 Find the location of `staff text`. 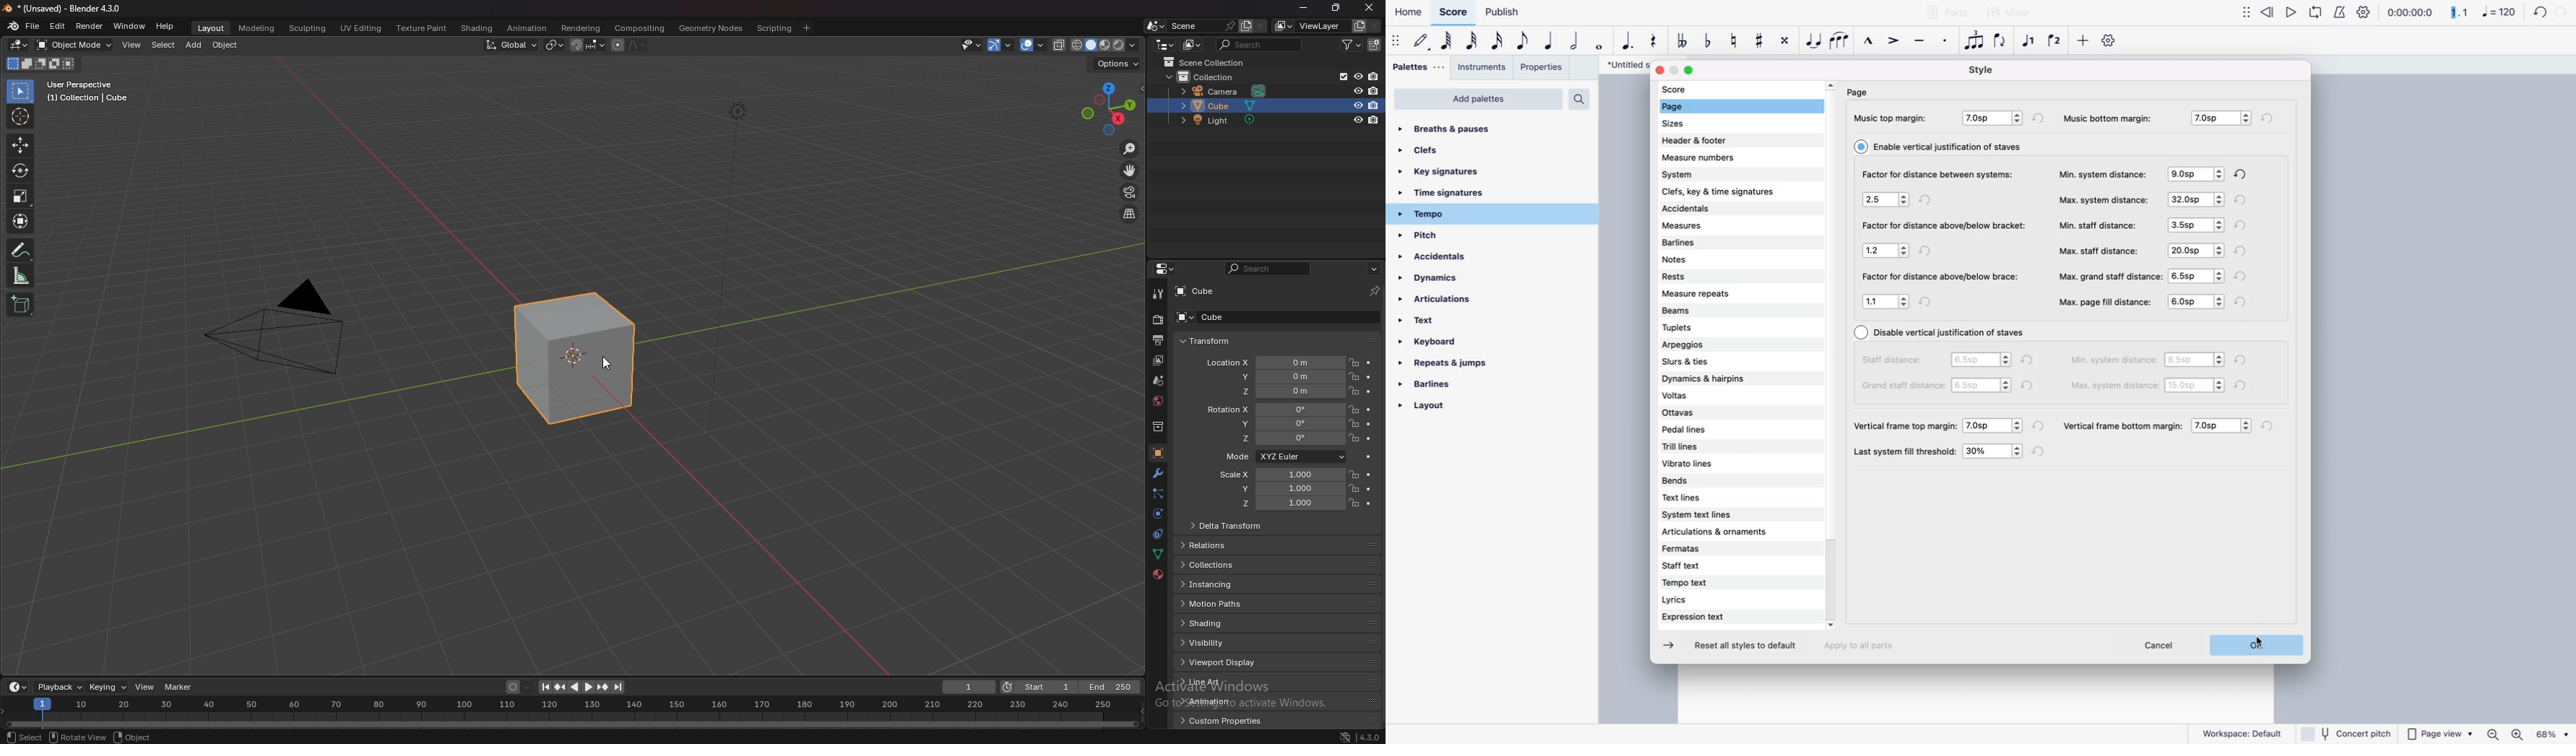

staff text is located at coordinates (1714, 567).